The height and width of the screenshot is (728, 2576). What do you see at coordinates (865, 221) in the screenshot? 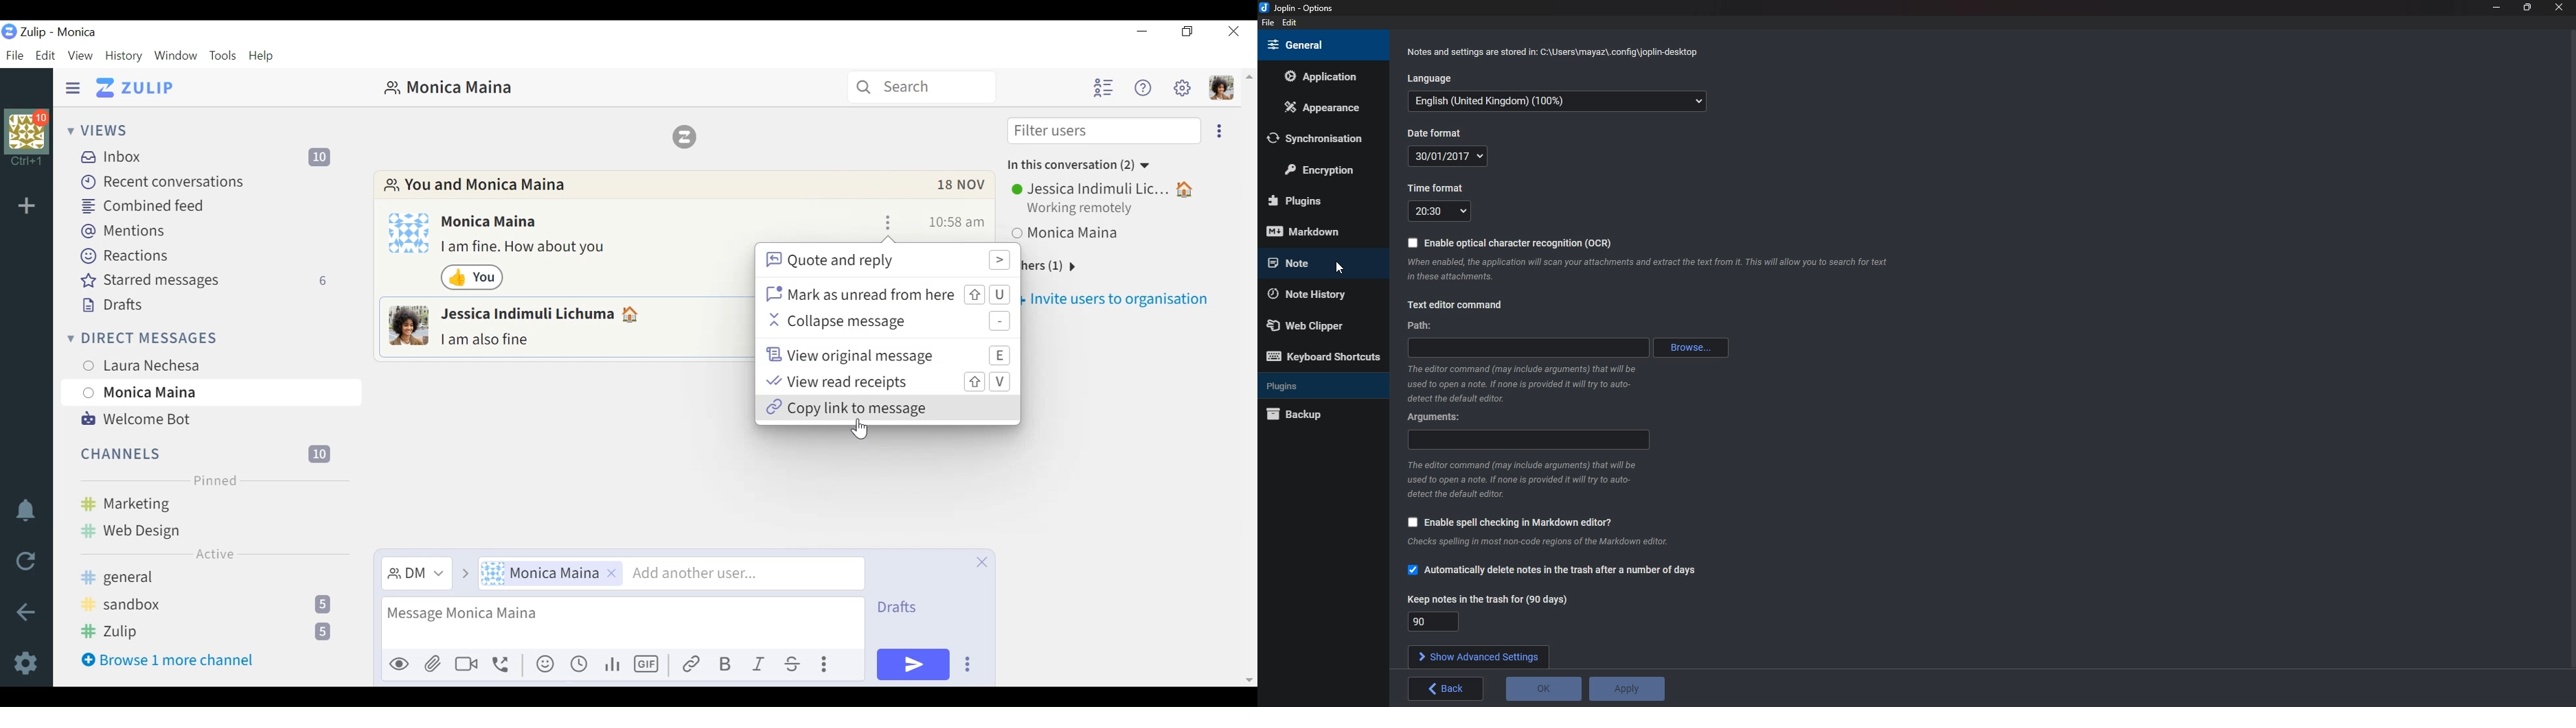
I see `Add emoji reaction` at bounding box center [865, 221].